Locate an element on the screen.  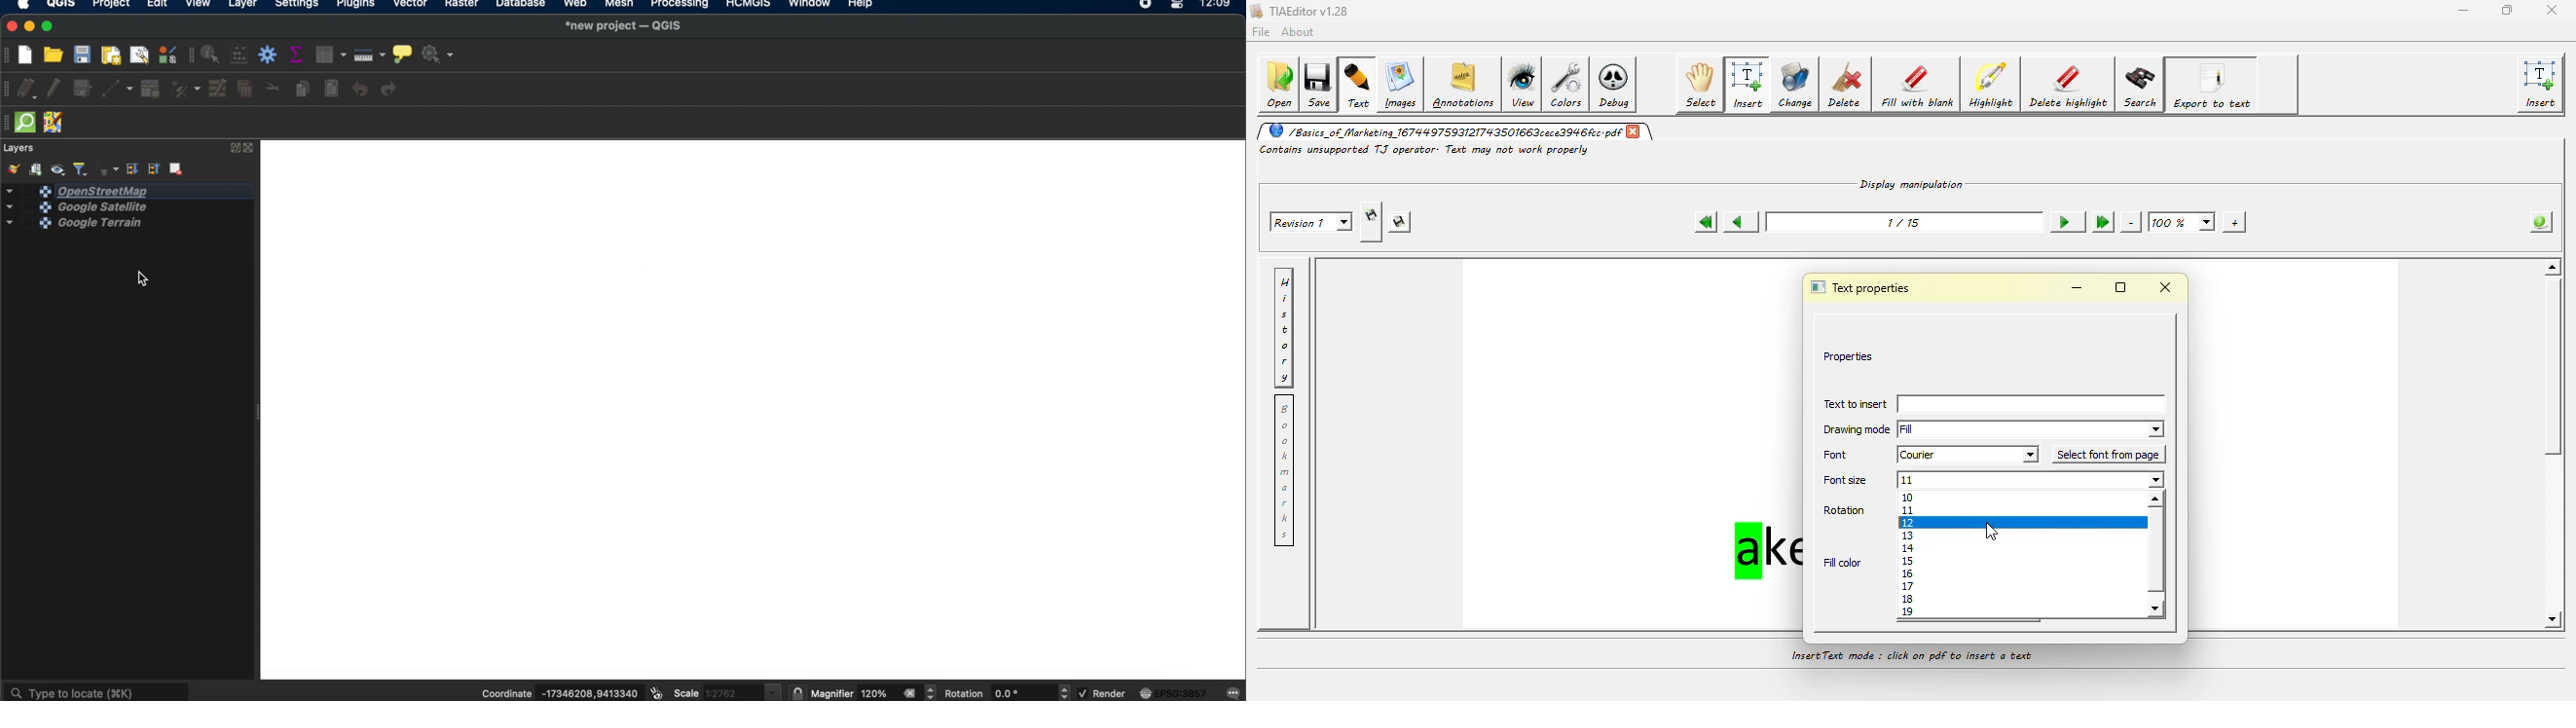
cut features is located at coordinates (272, 88).